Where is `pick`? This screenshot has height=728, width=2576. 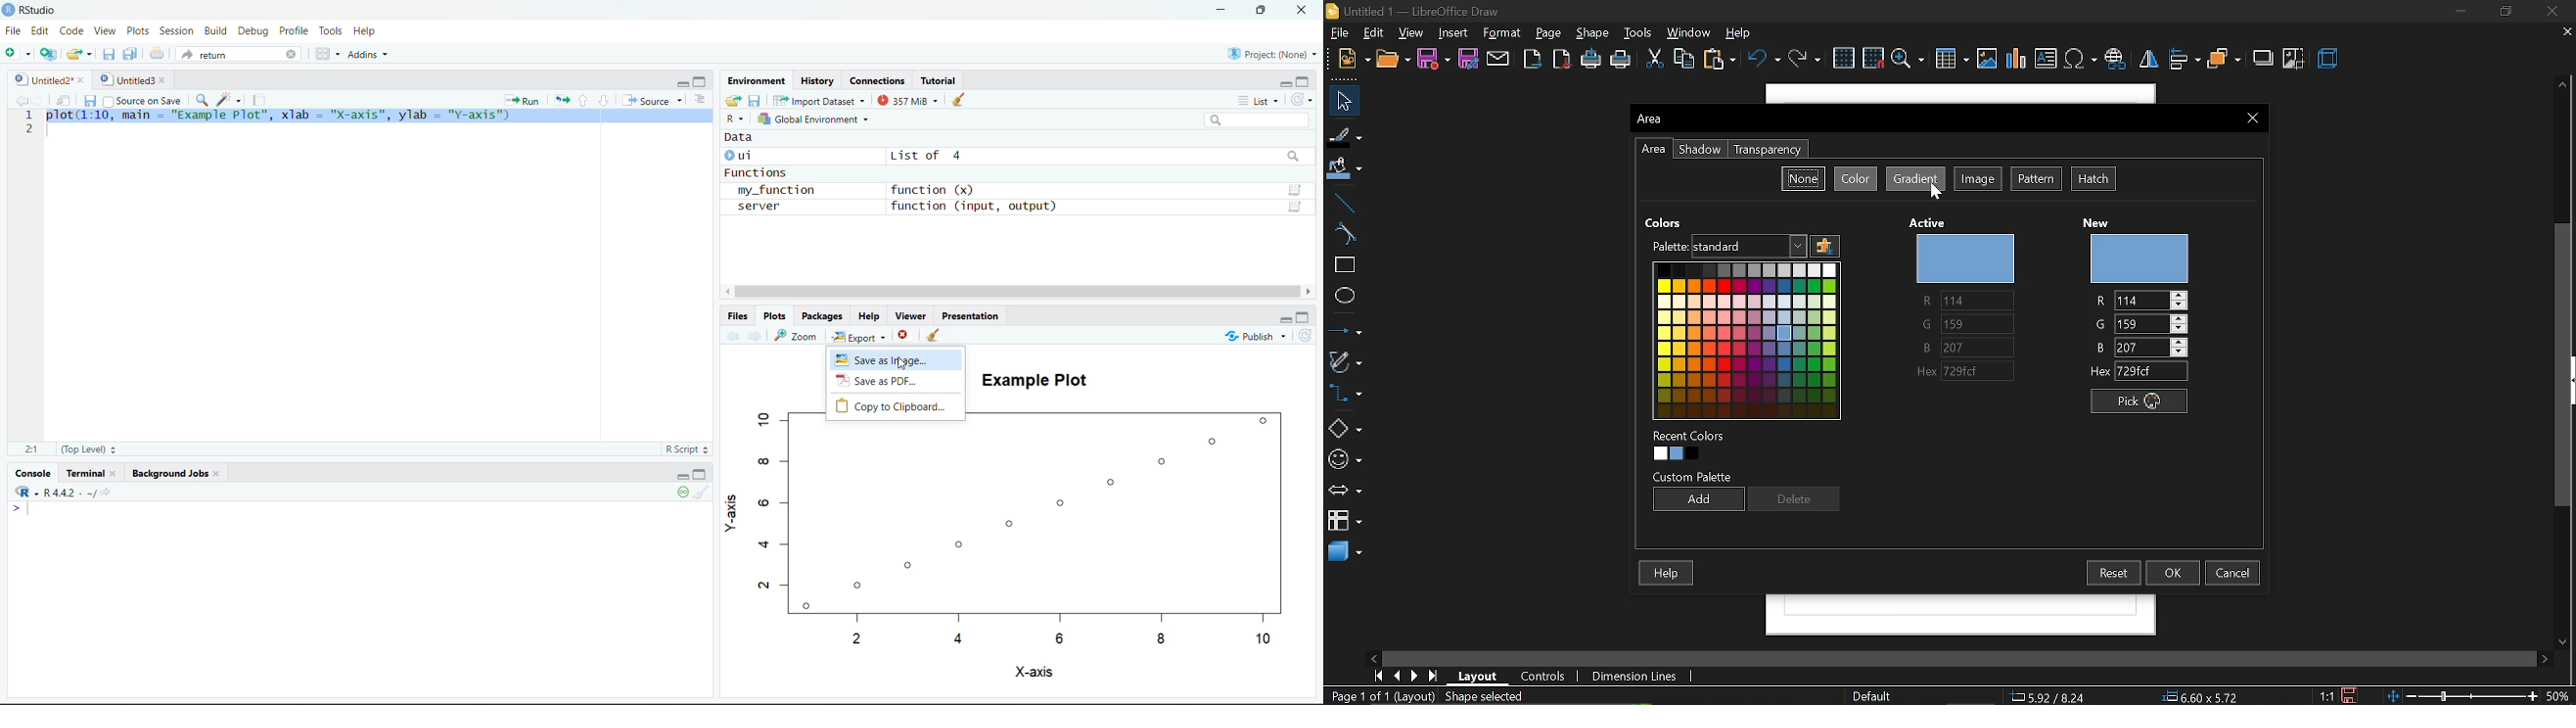 pick is located at coordinates (2140, 401).